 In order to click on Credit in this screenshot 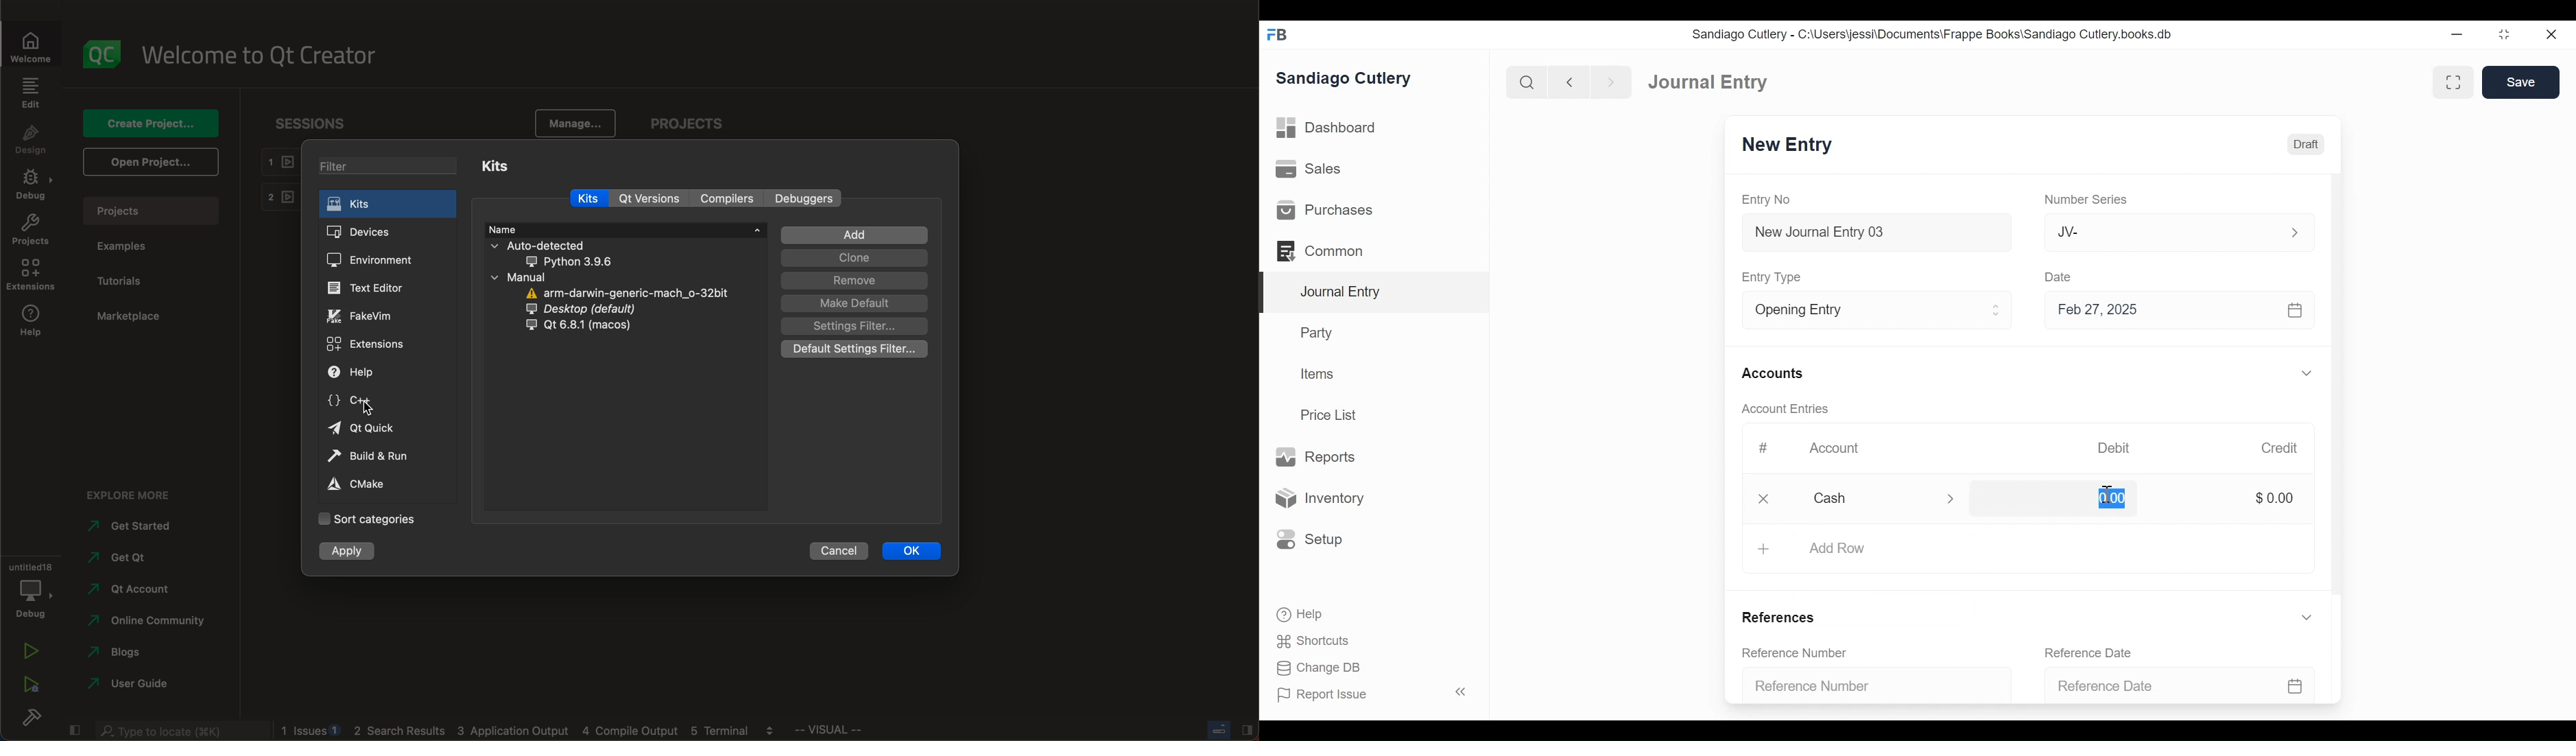, I will do `click(2281, 448)`.